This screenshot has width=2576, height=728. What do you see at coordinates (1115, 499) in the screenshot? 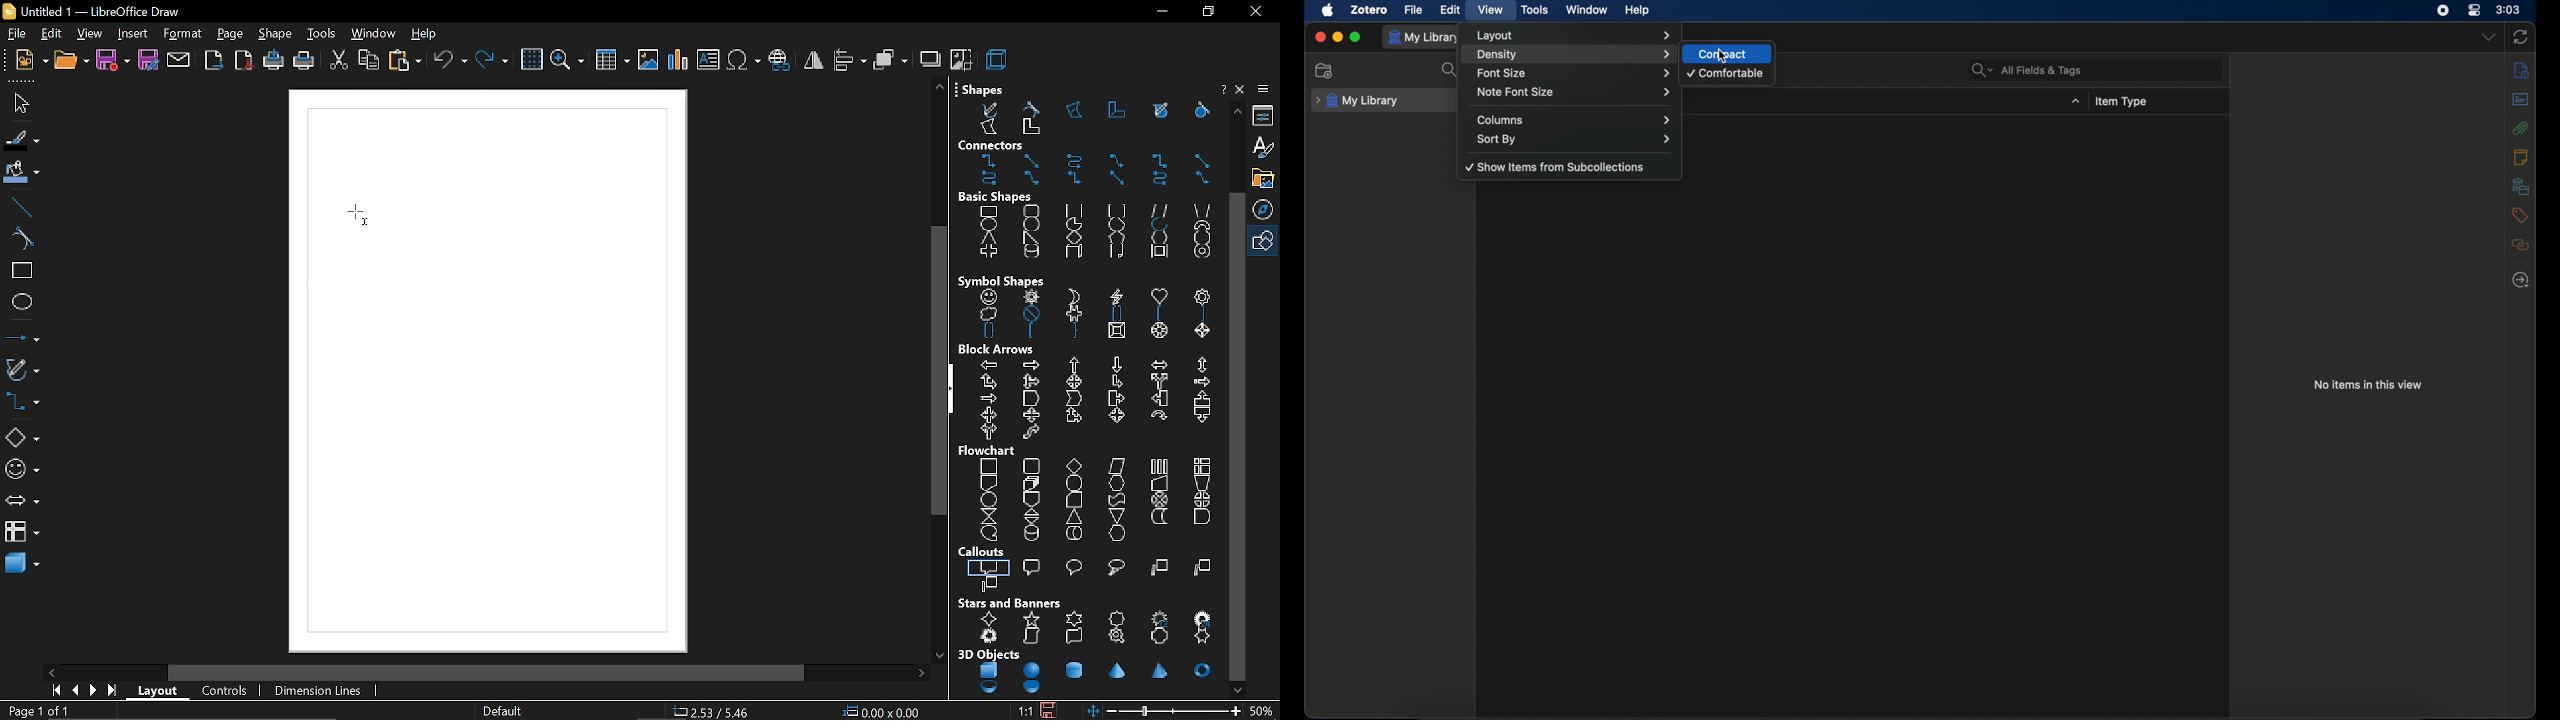
I see `punched tape` at bounding box center [1115, 499].